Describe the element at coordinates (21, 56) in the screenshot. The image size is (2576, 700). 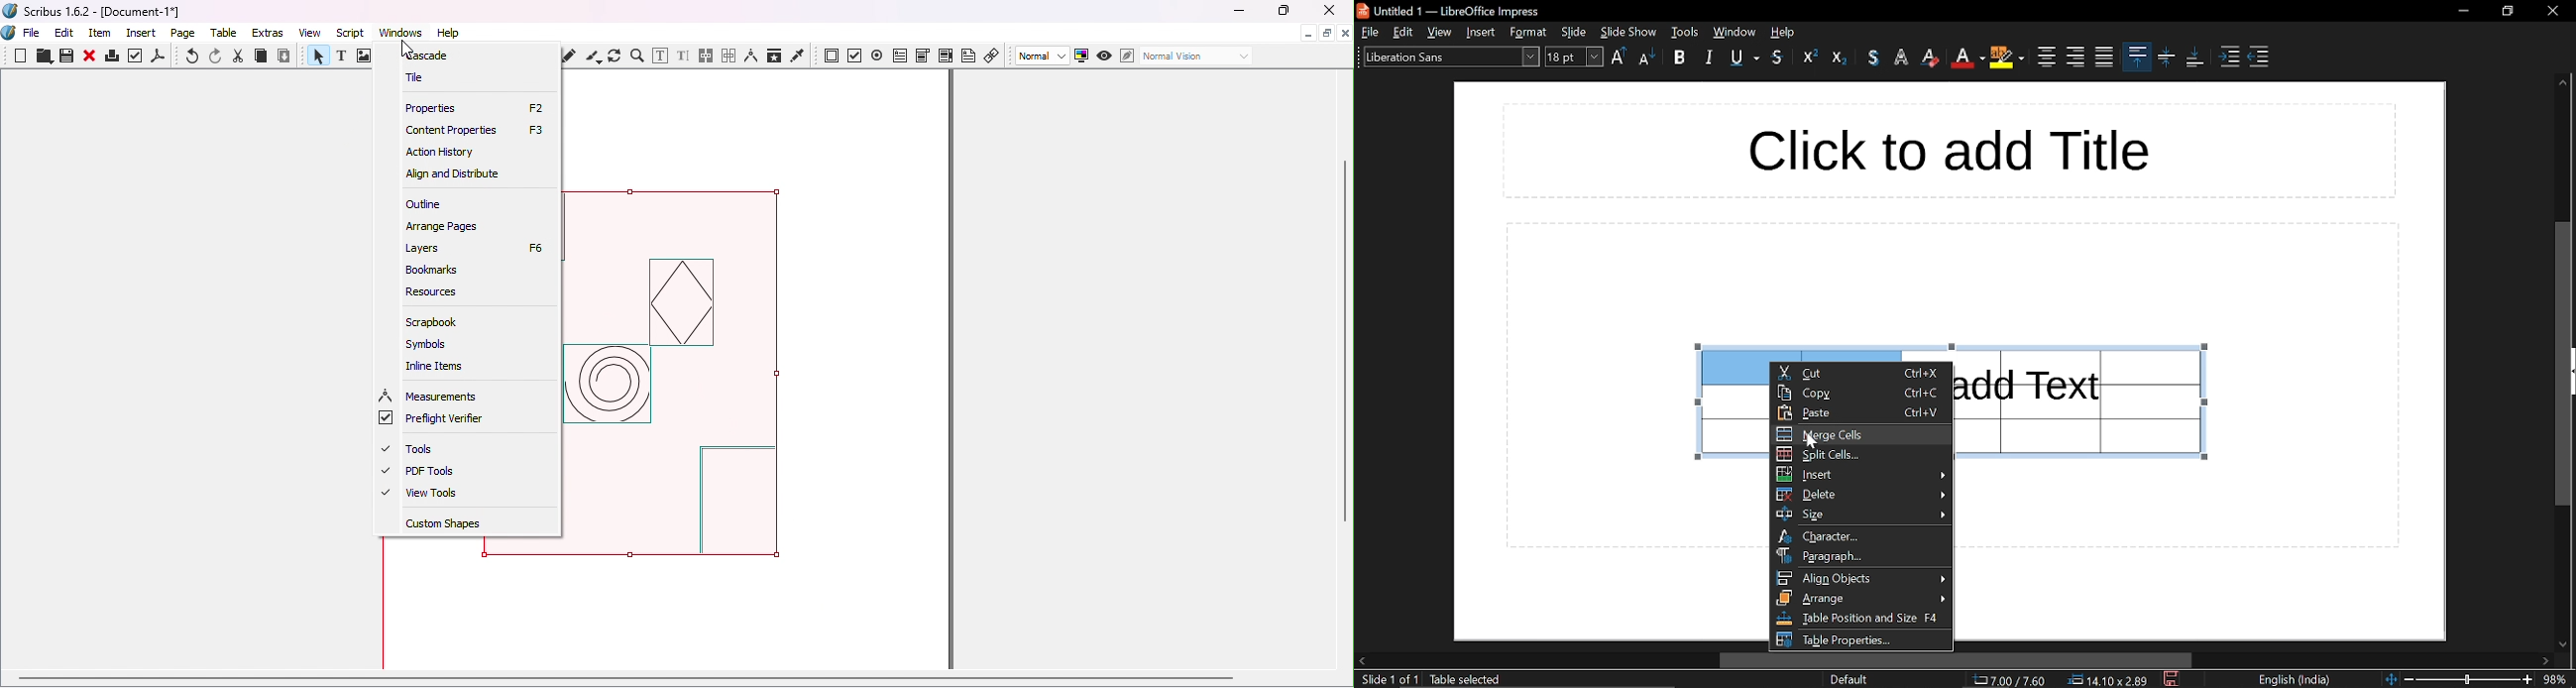
I see `New` at that location.